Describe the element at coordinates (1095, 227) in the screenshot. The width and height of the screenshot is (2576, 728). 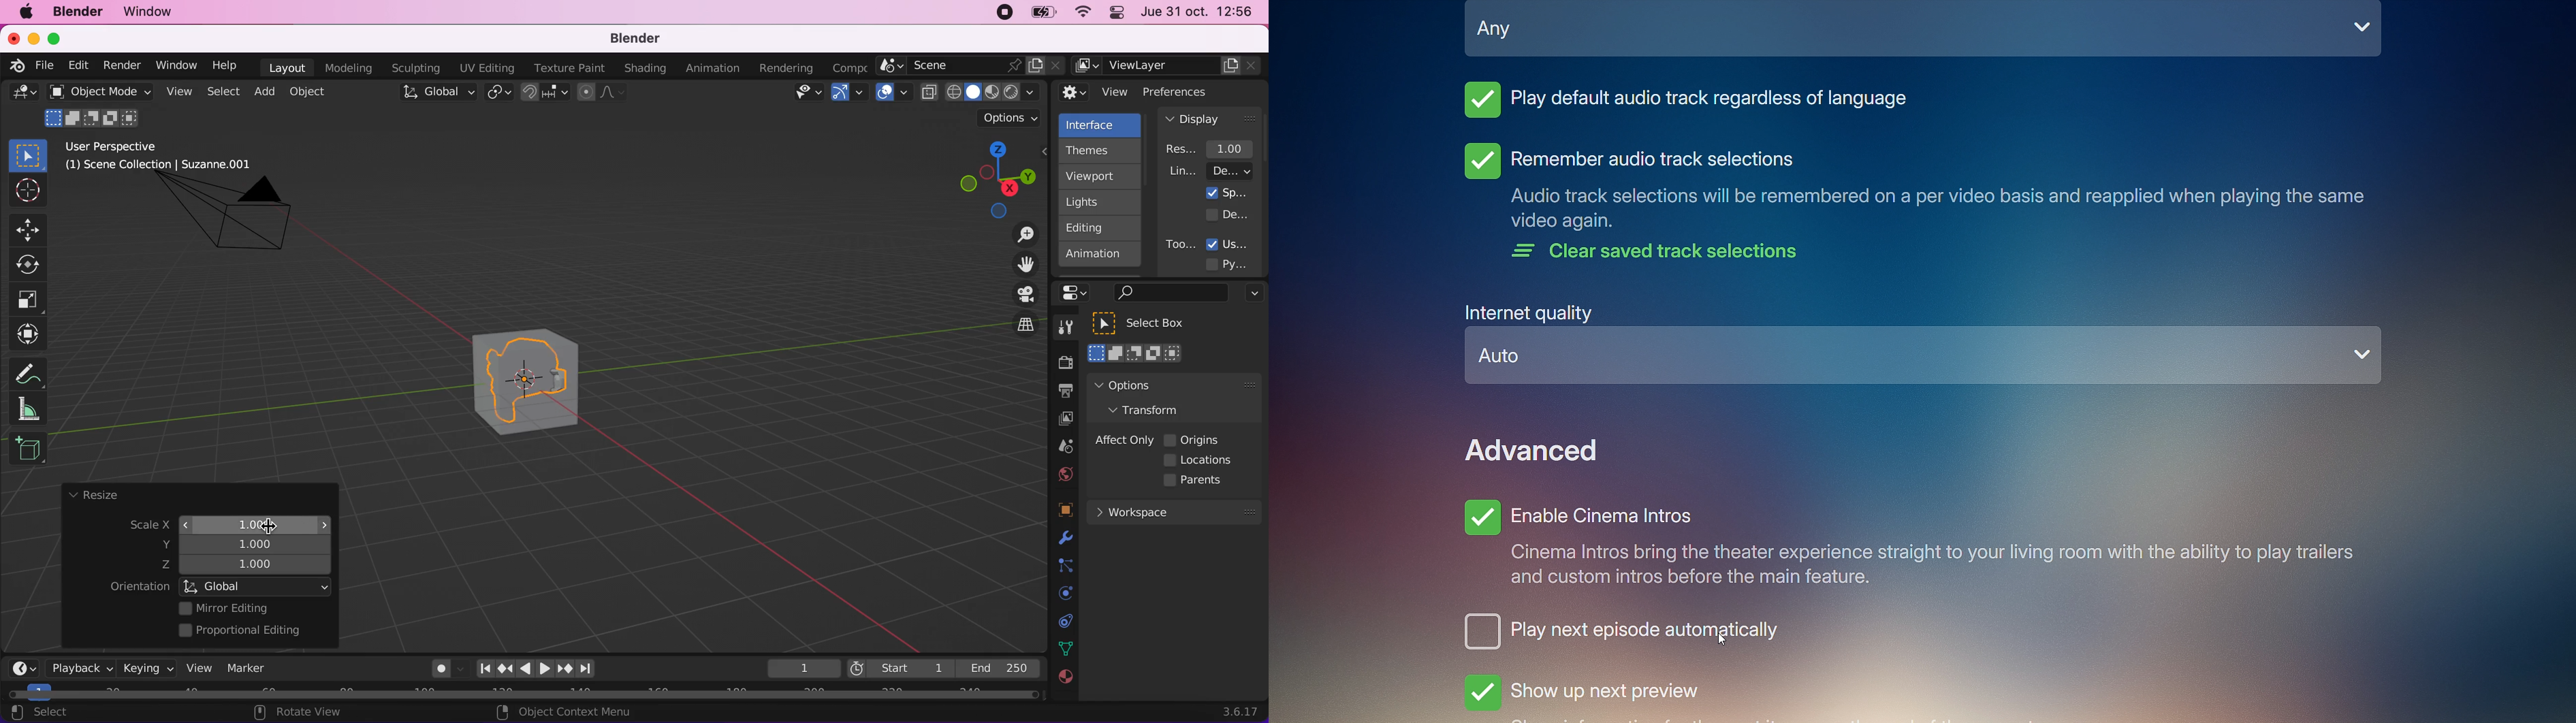
I see `editing` at that location.